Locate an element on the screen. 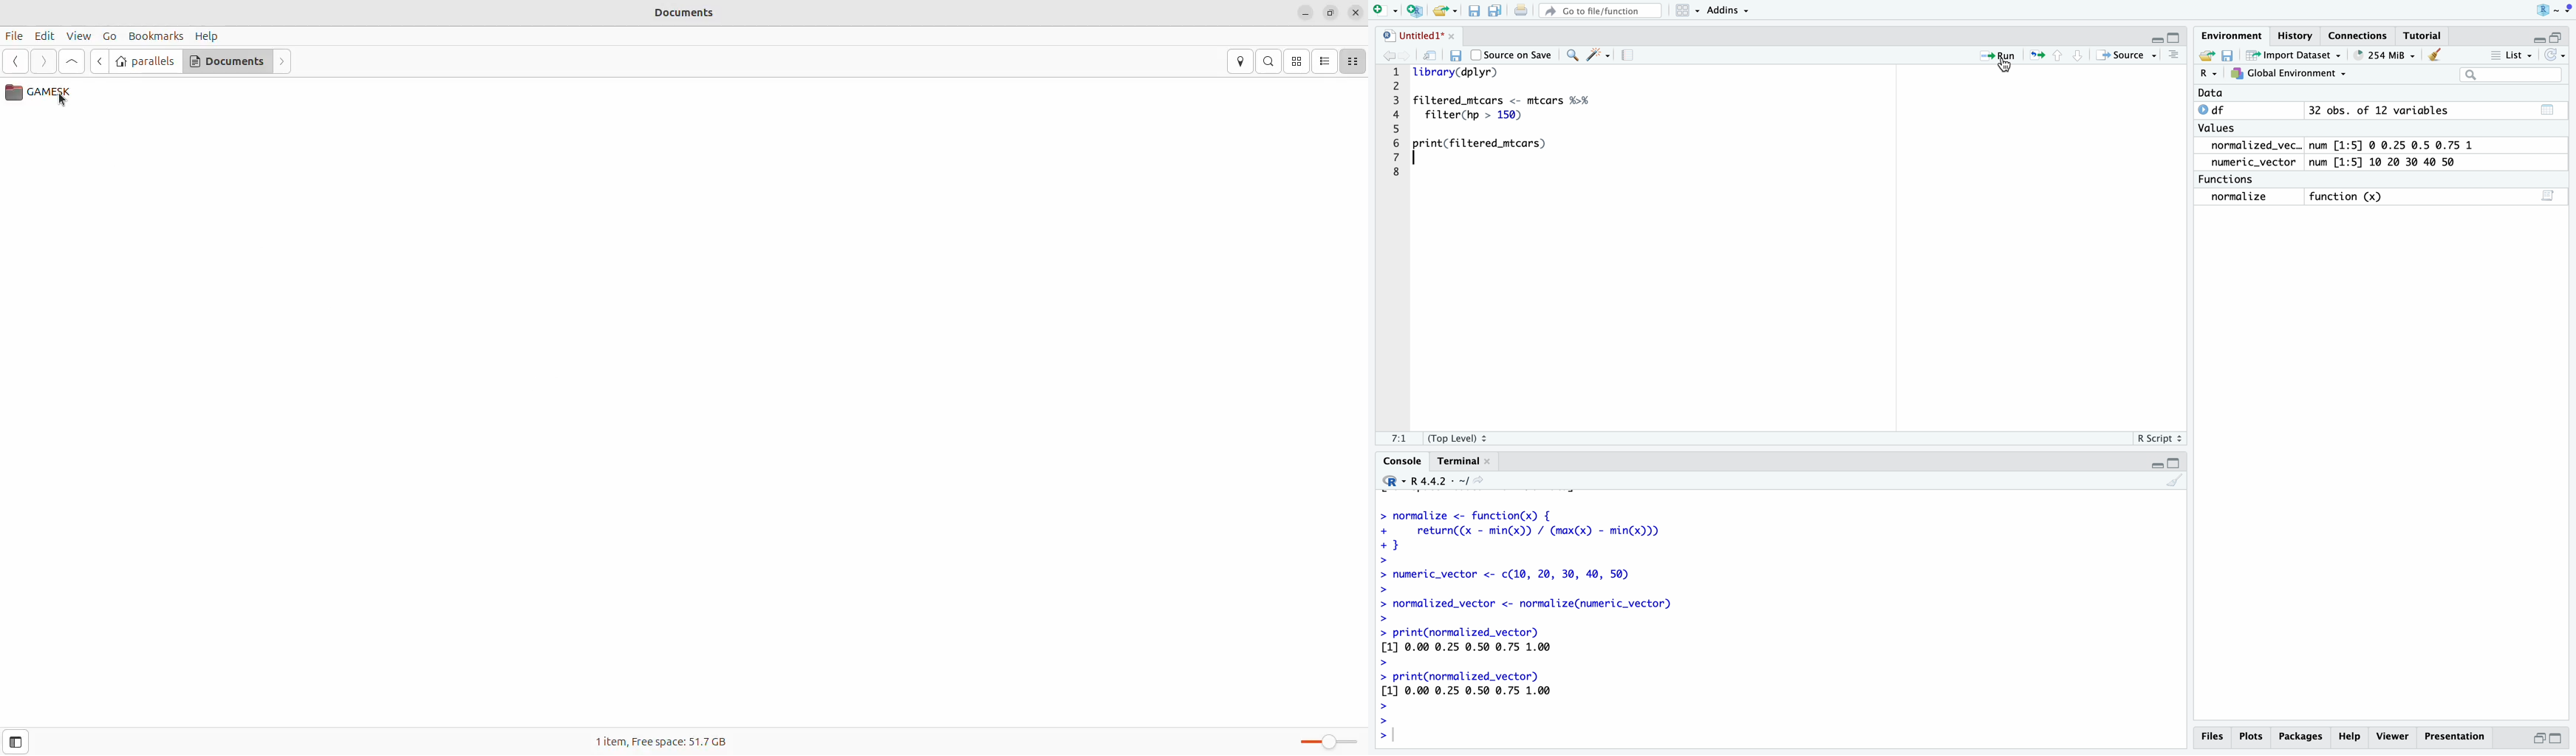 This screenshot has width=2576, height=756. R dropdown is located at coordinates (2556, 10).